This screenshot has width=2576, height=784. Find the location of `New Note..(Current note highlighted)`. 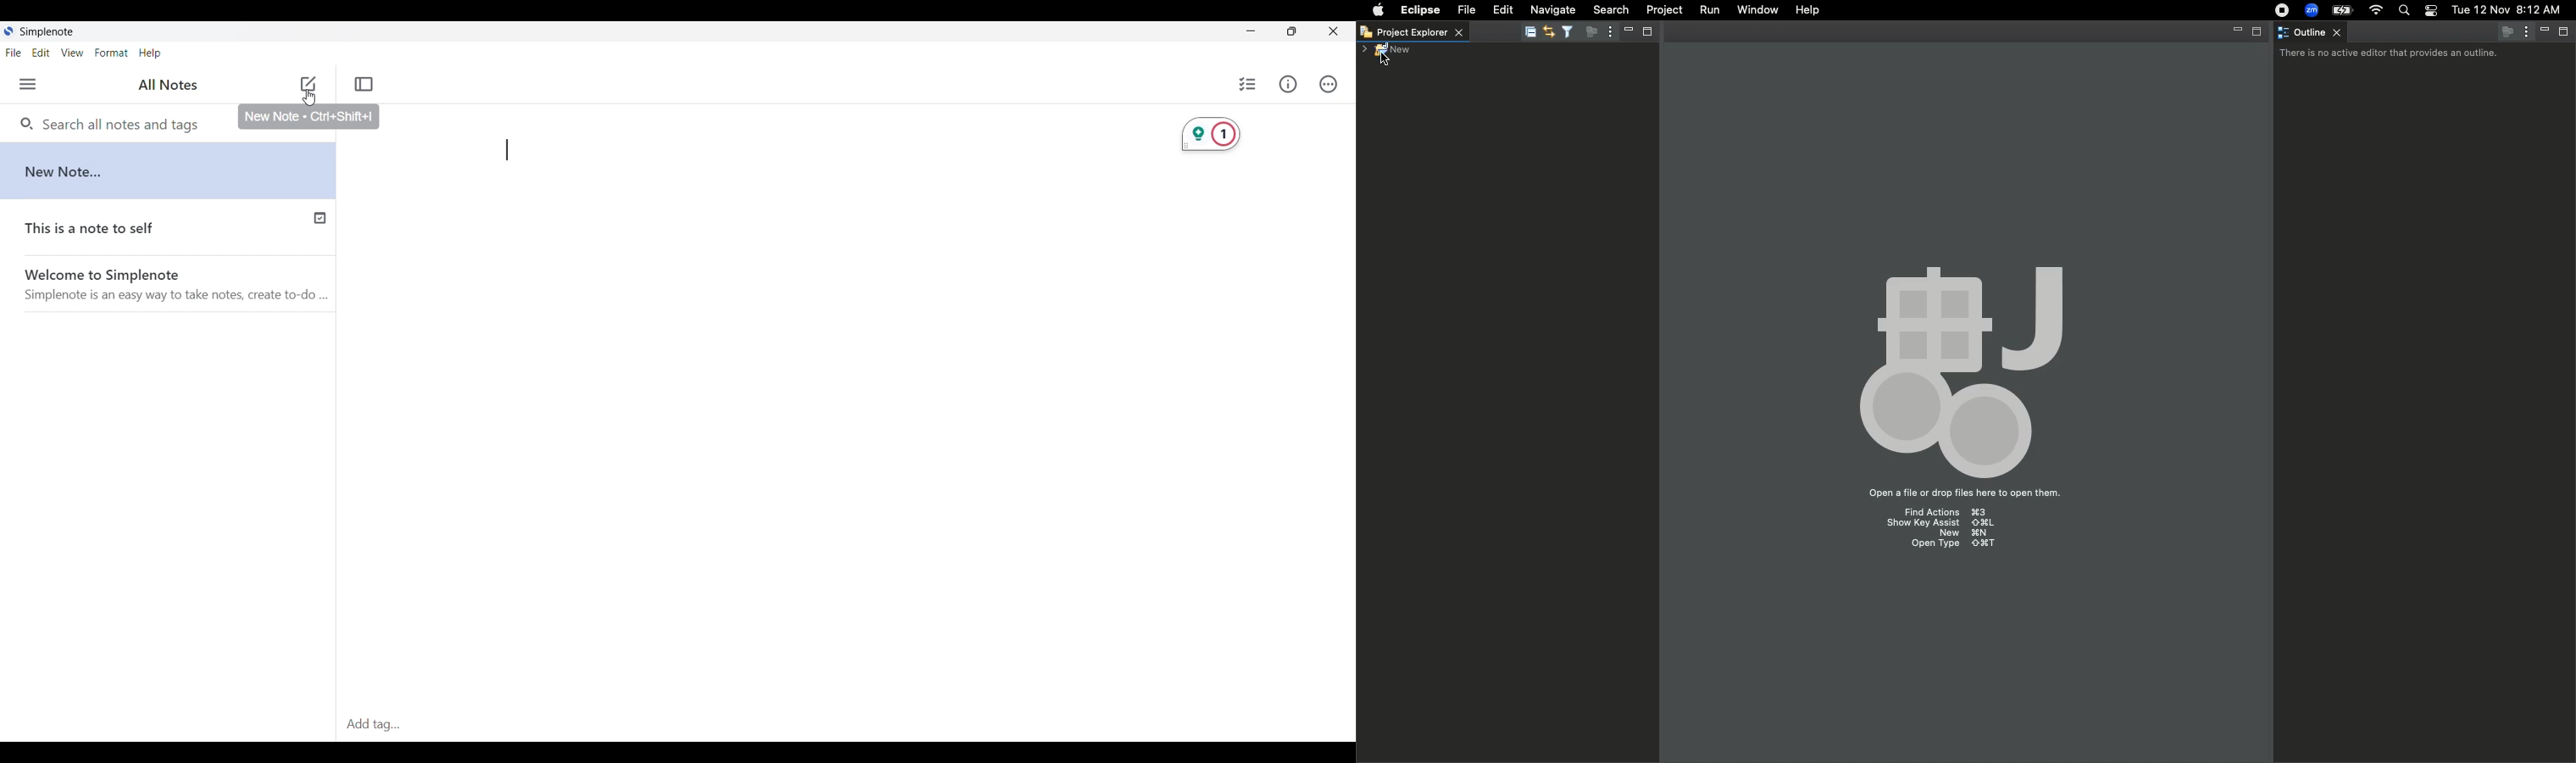

New Note..(Current note highlighted) is located at coordinates (168, 170).